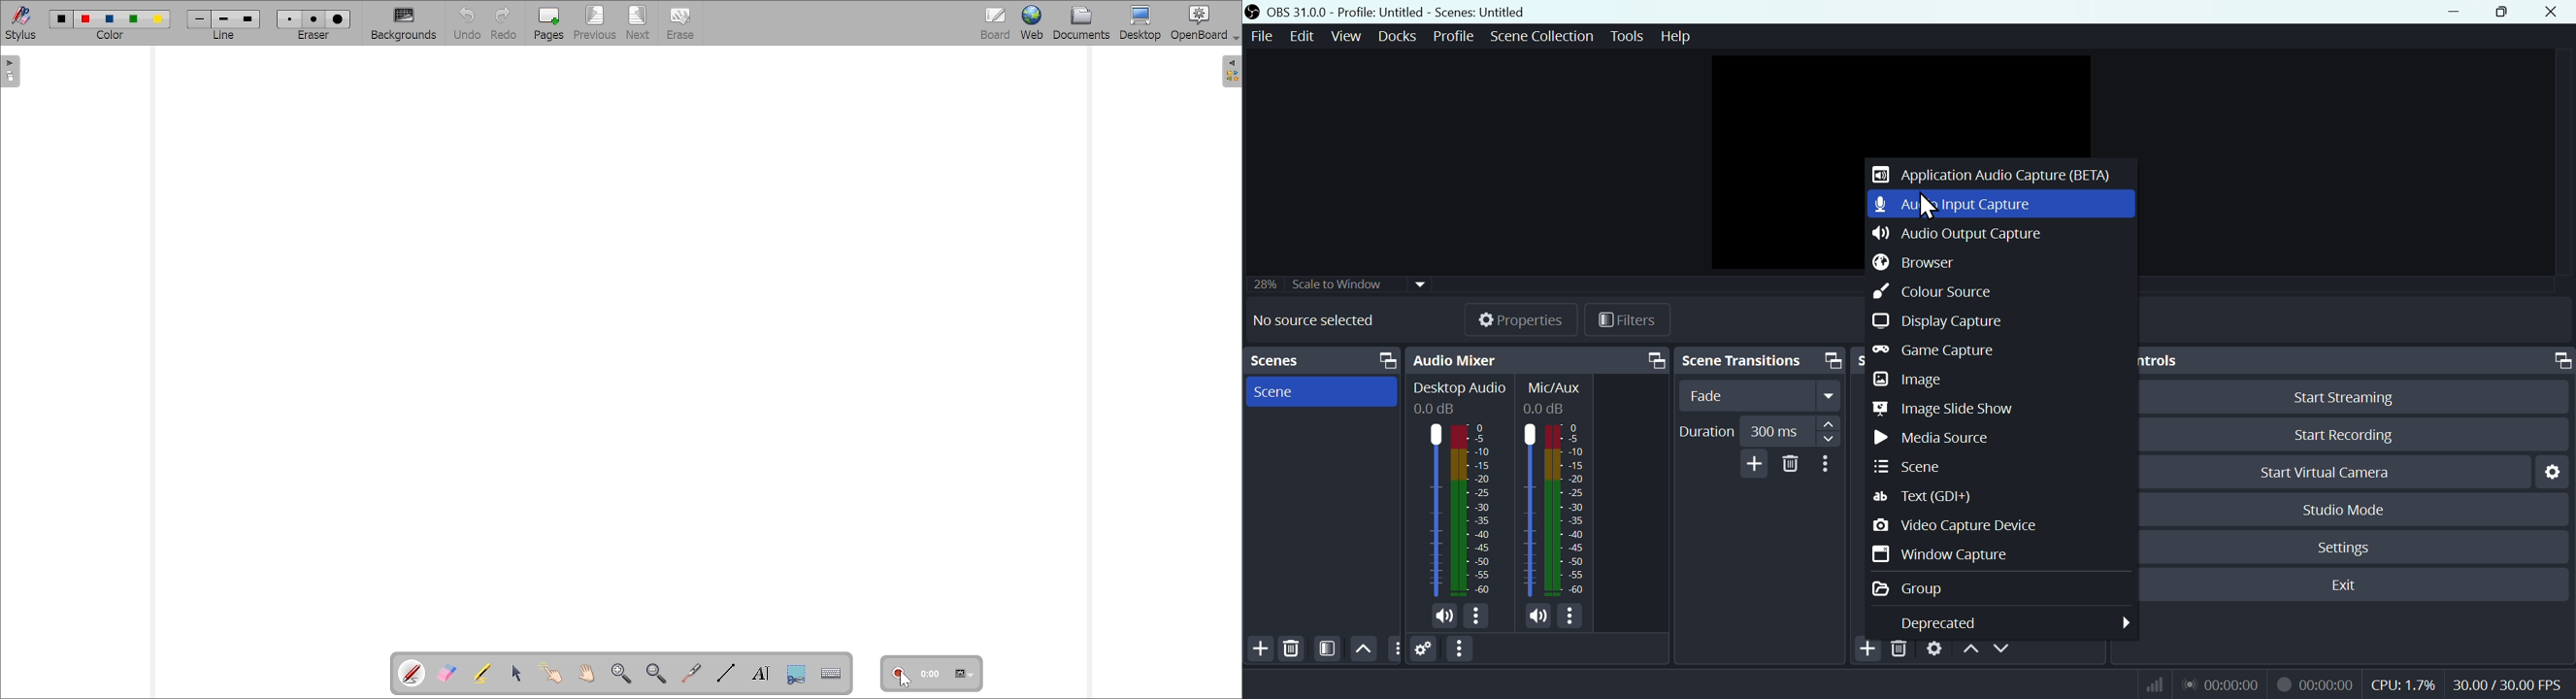 This screenshot has height=700, width=2576. What do you see at coordinates (1436, 409) in the screenshot?
I see `0.0dB` at bounding box center [1436, 409].